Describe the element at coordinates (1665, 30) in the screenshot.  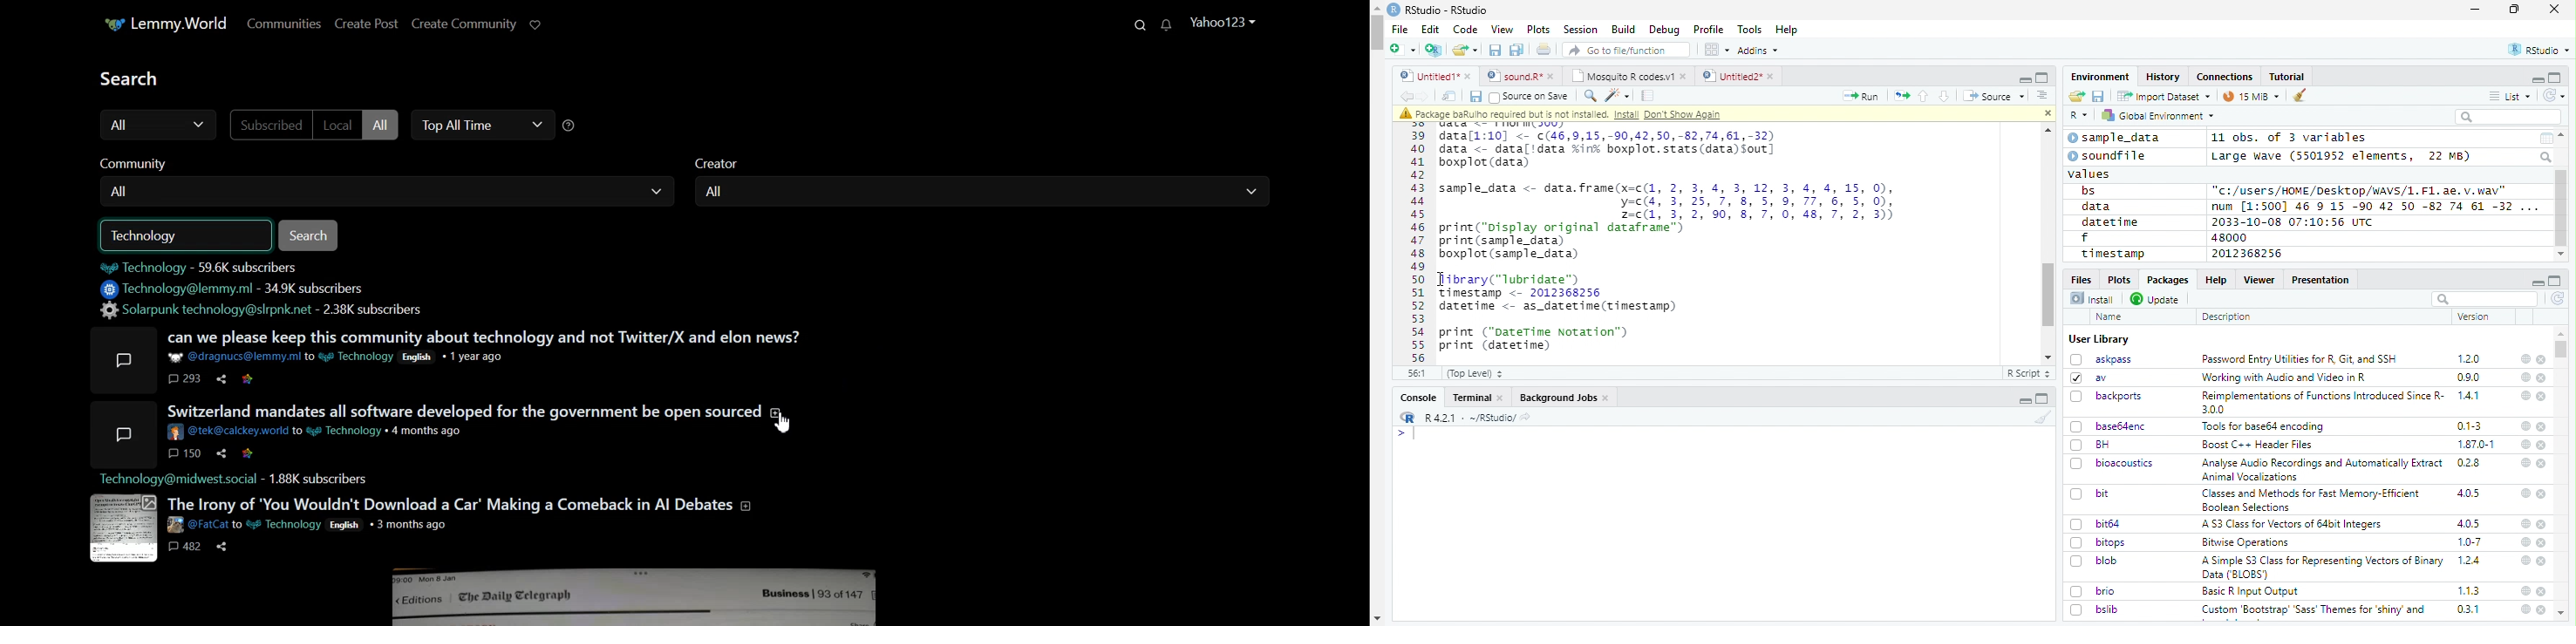
I see `Debug` at that location.